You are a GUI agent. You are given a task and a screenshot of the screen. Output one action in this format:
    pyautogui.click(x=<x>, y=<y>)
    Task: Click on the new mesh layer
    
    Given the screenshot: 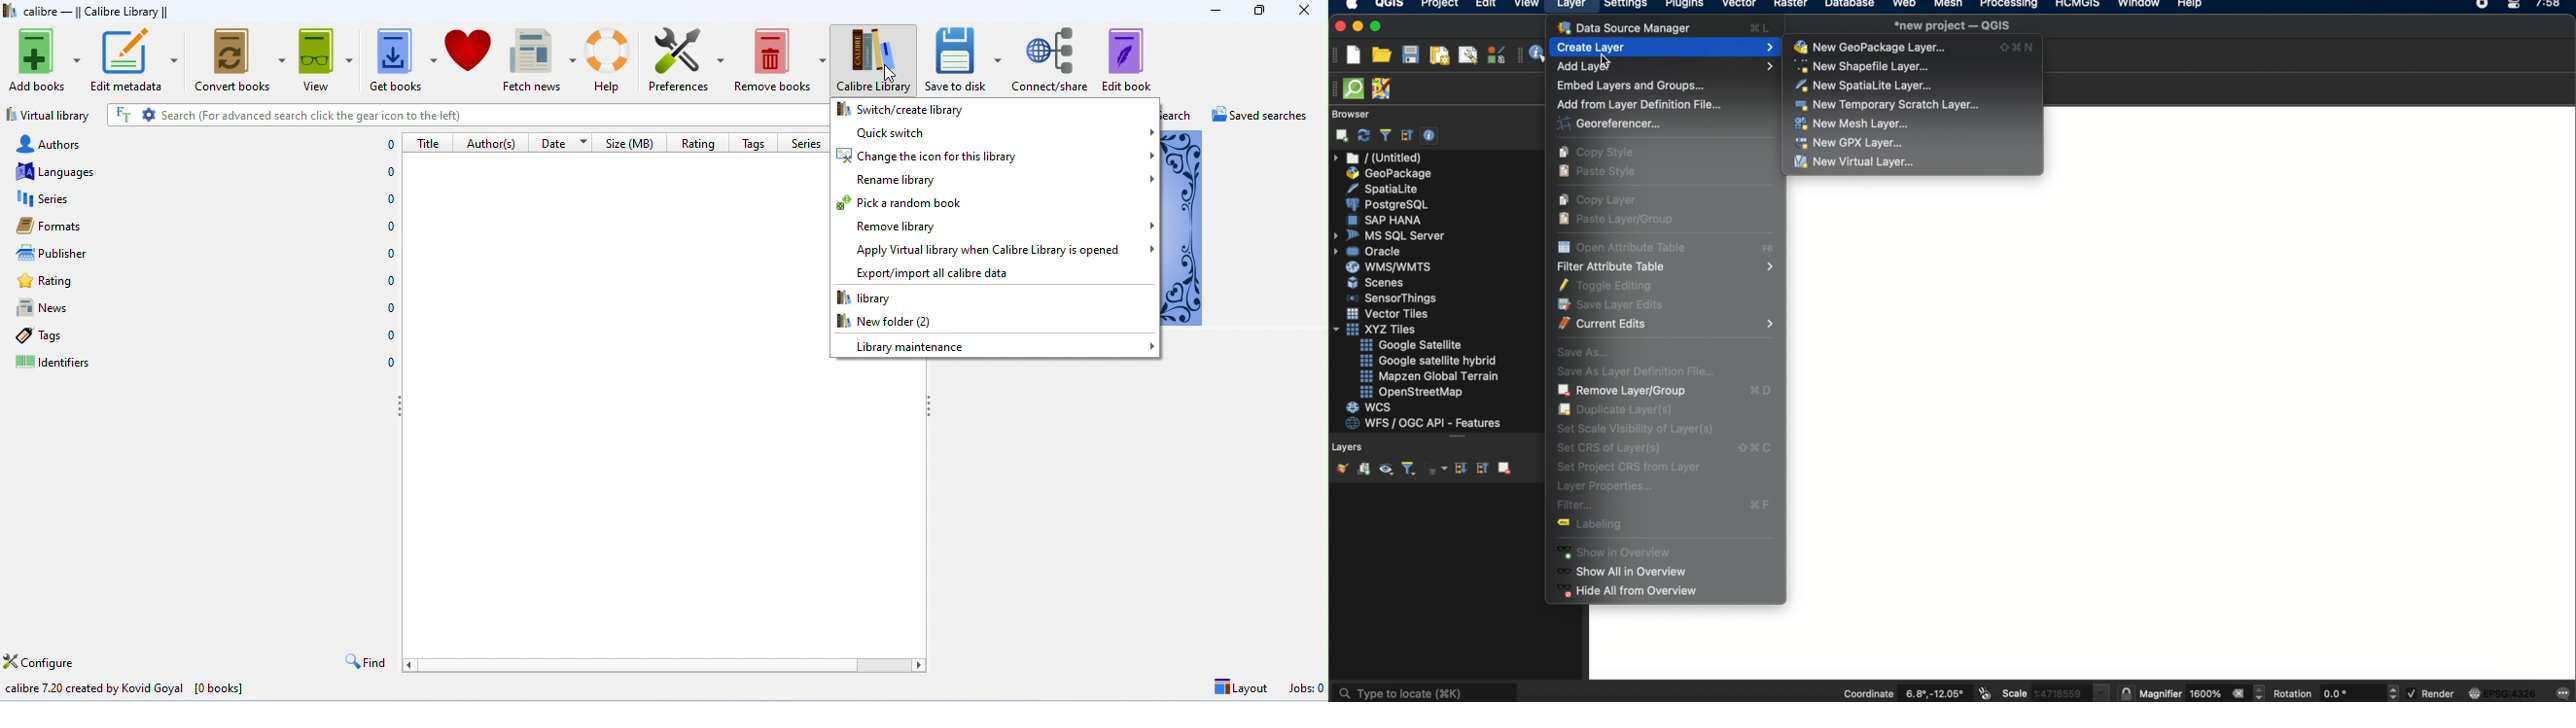 What is the action you would take?
    pyautogui.click(x=1853, y=125)
    